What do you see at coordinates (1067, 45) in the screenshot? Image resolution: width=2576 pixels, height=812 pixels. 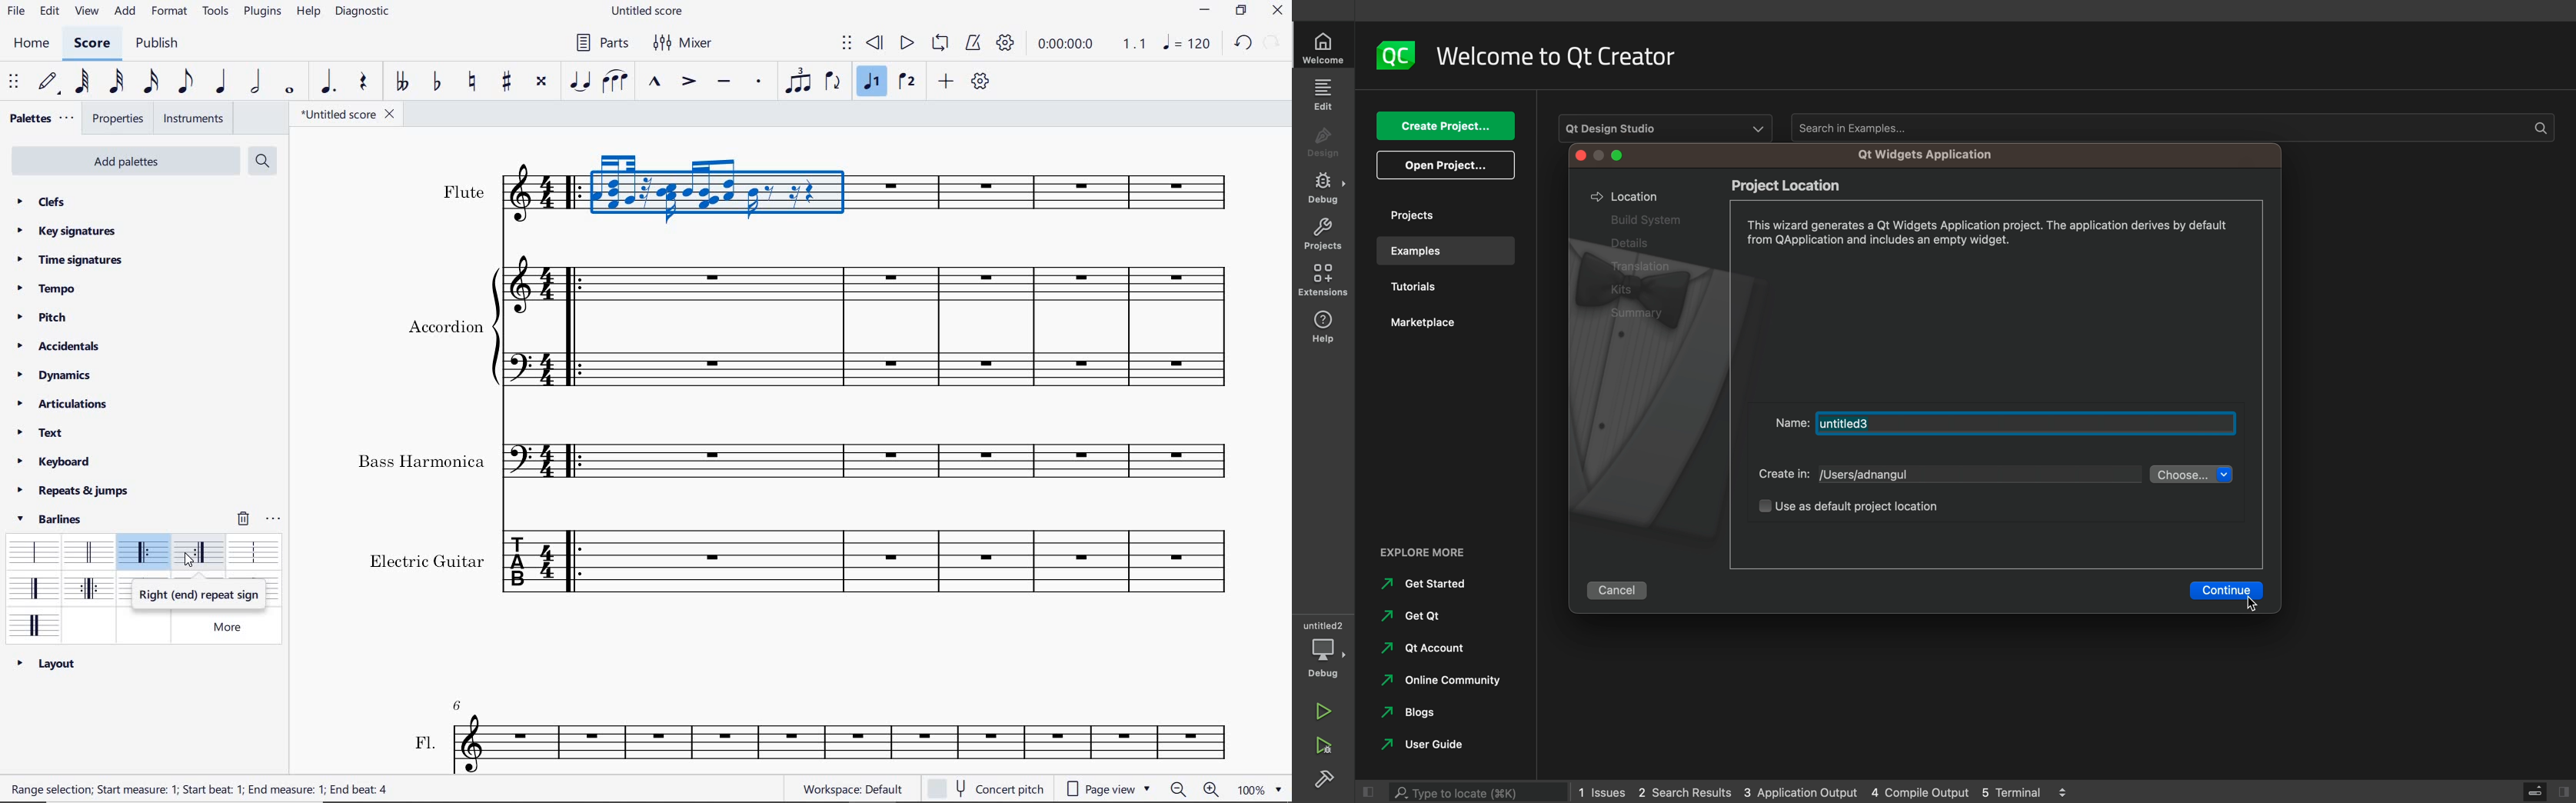 I see `playback time` at bounding box center [1067, 45].